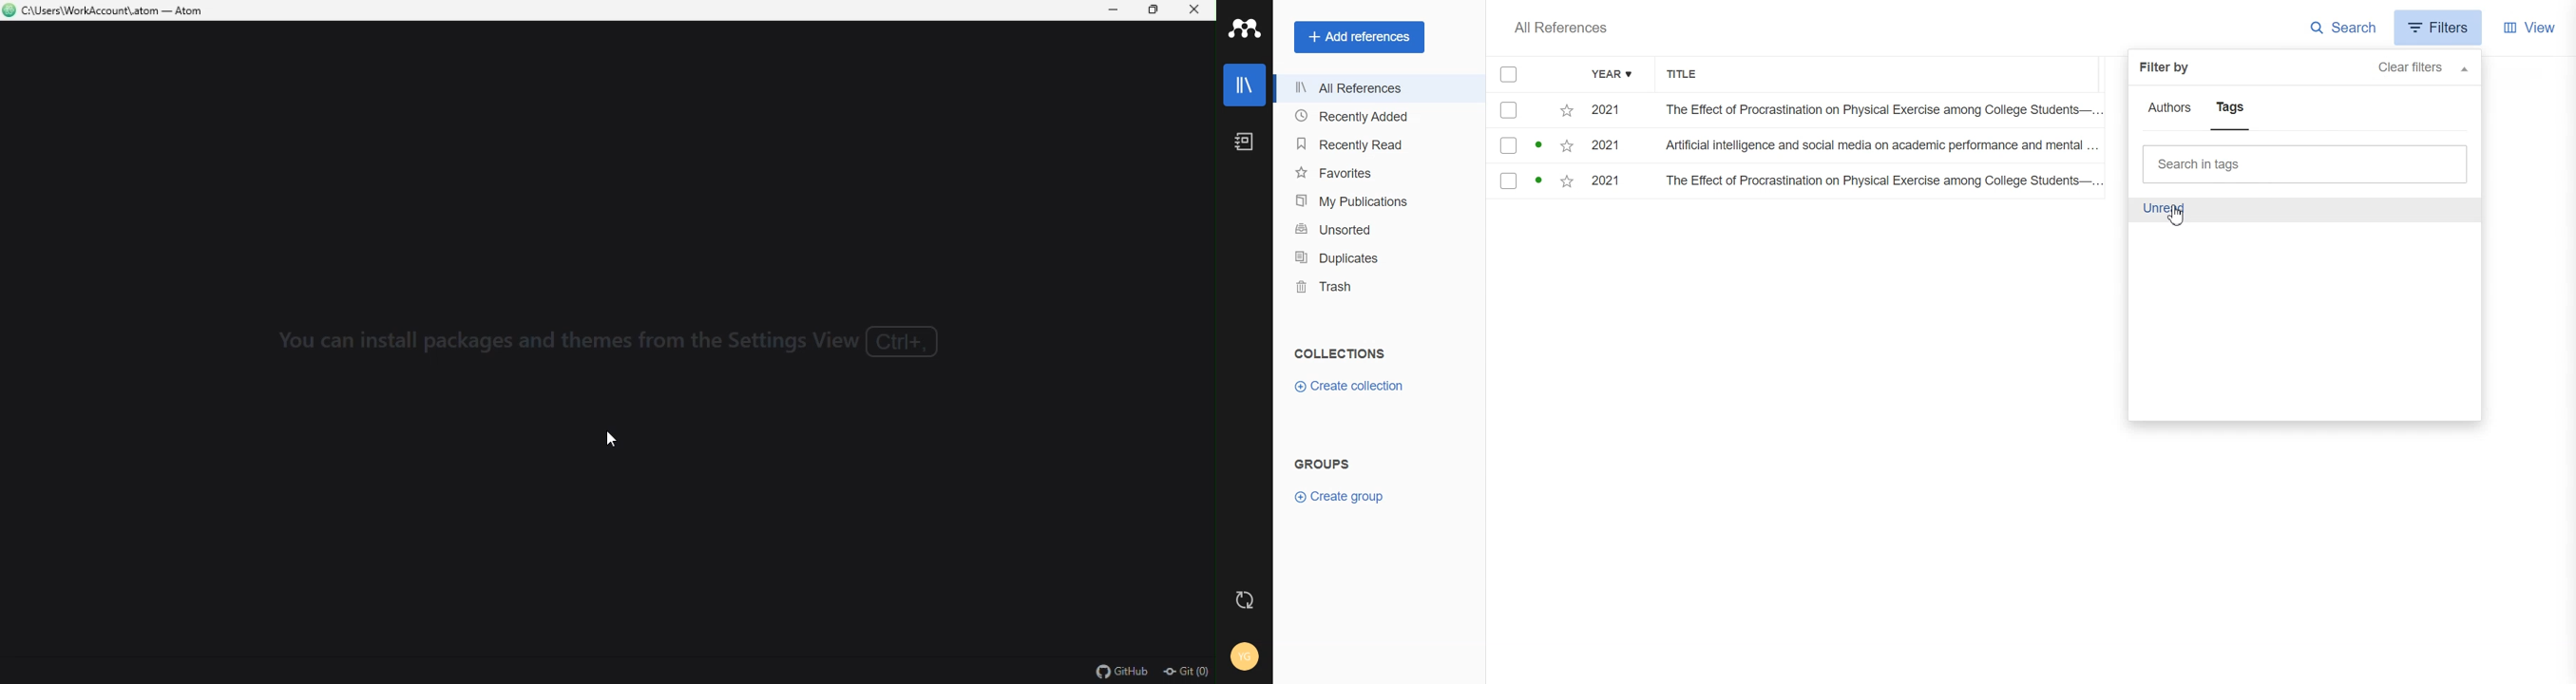 The image size is (2576, 700). I want to click on Add references, so click(1361, 37).